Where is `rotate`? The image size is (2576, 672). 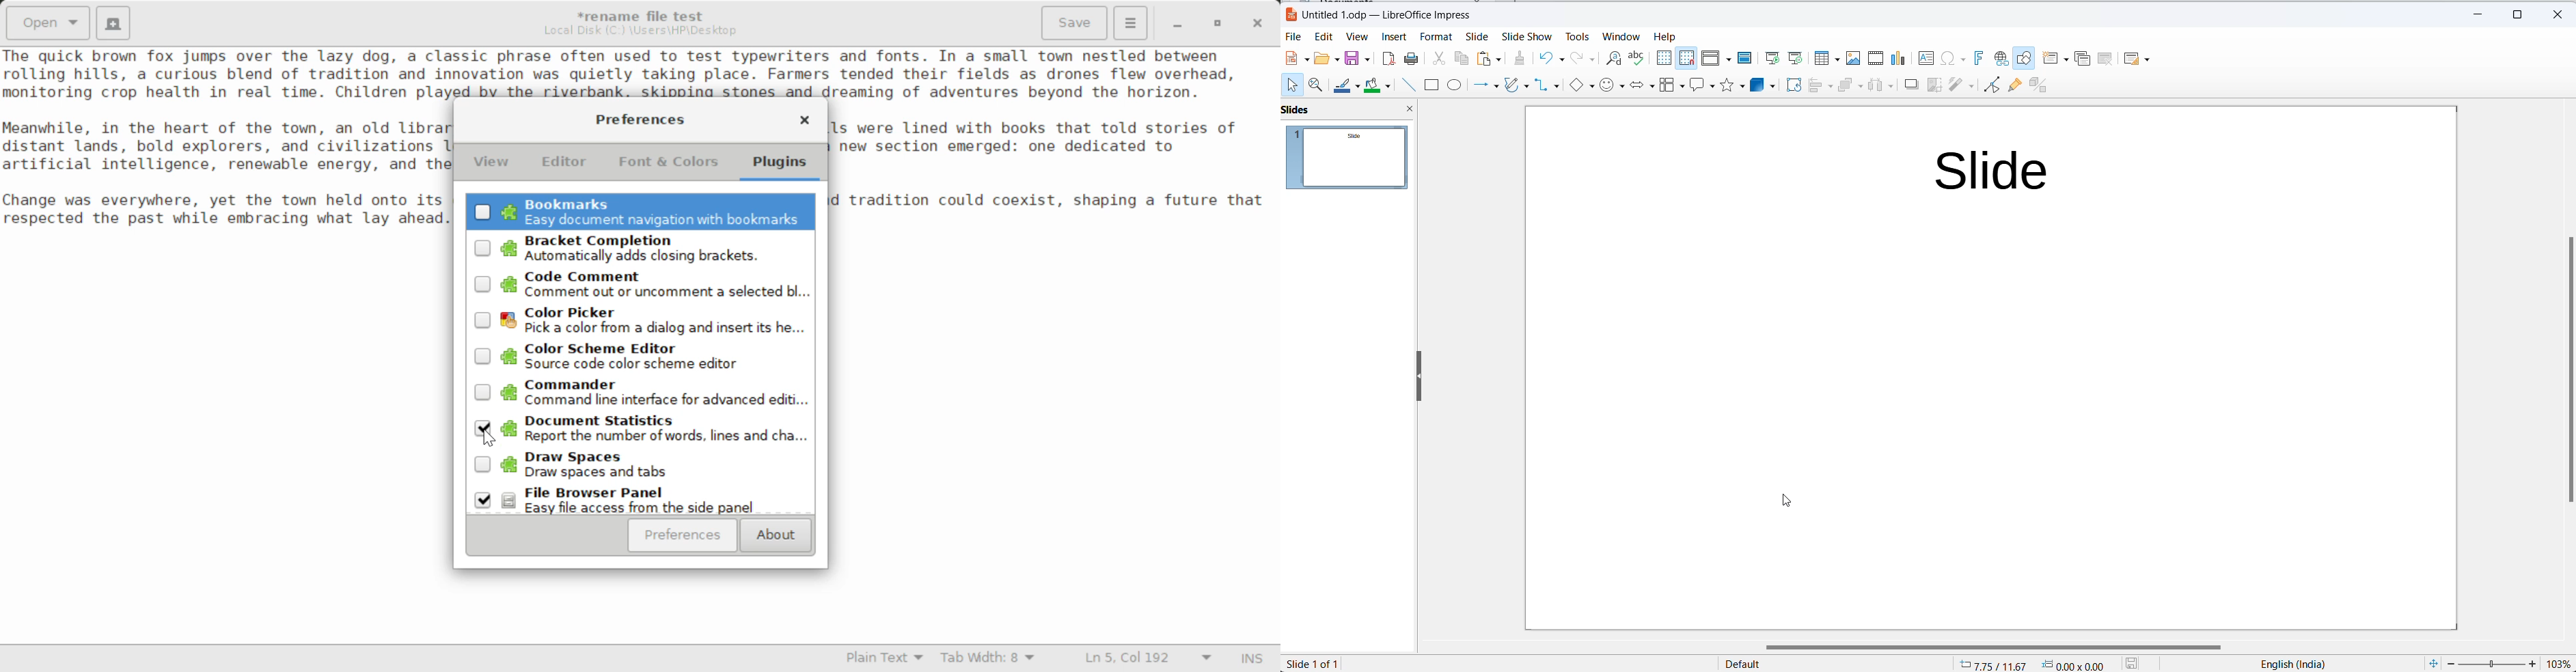 rotate is located at coordinates (1792, 87).